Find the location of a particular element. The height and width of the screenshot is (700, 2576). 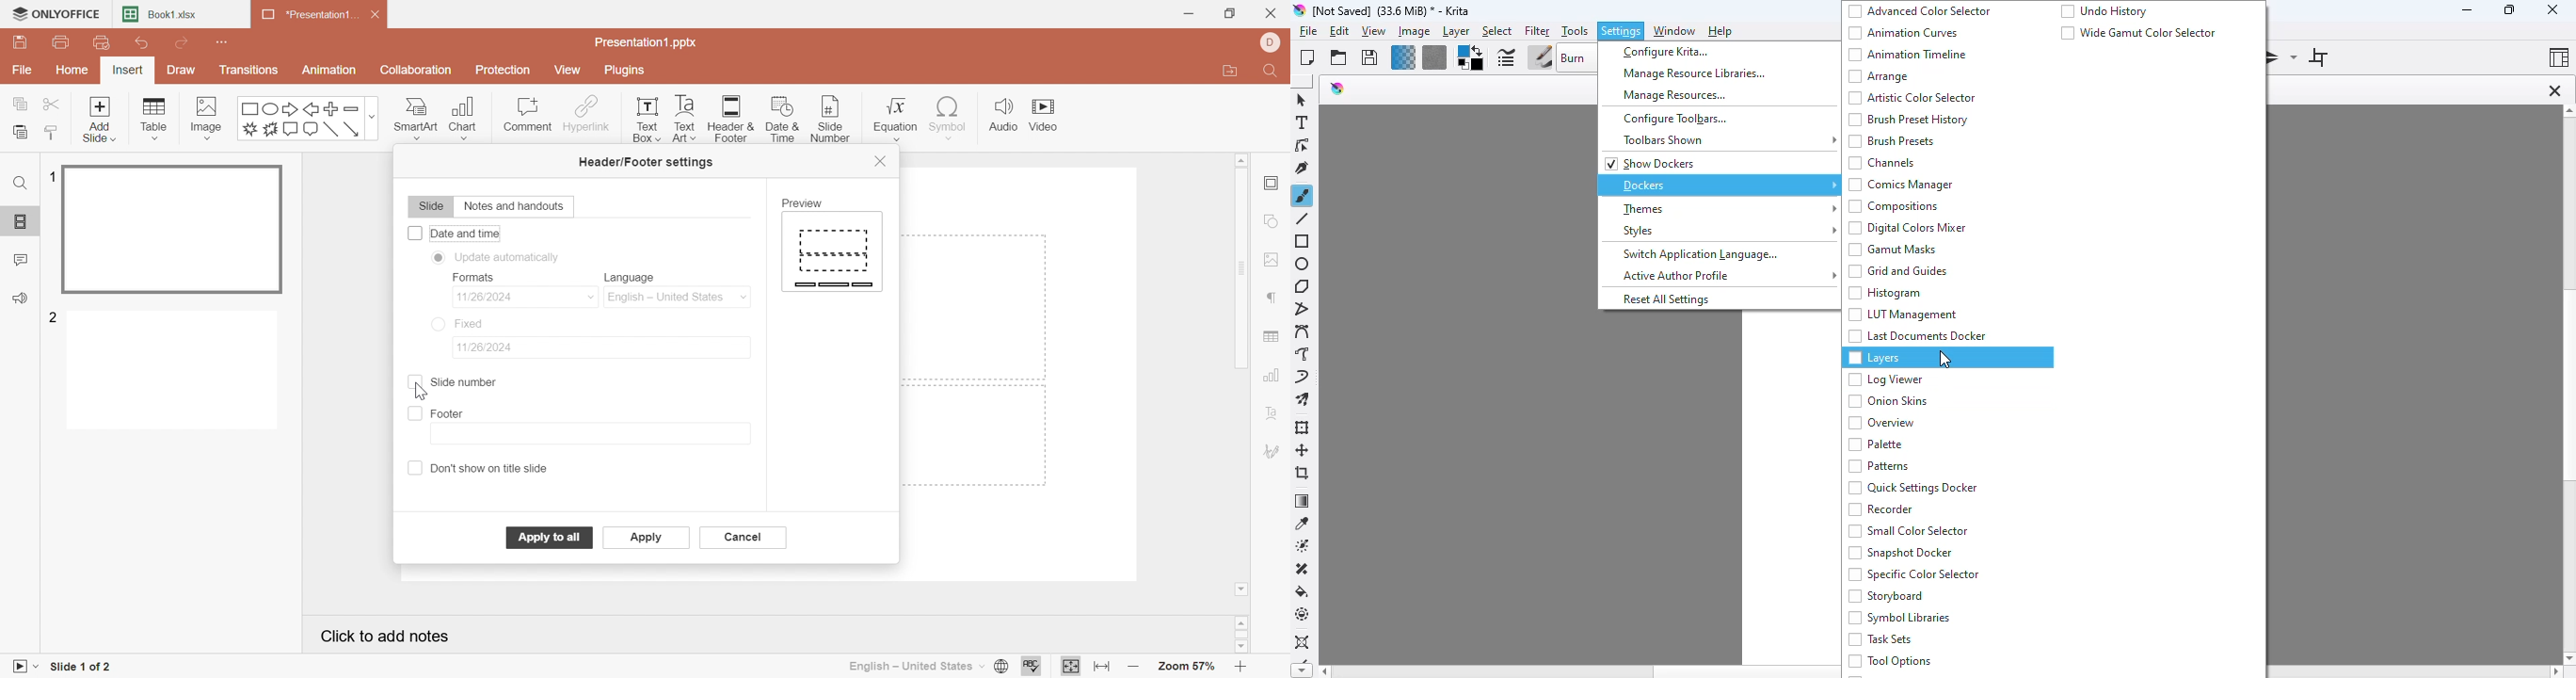

 is located at coordinates (782, 117).